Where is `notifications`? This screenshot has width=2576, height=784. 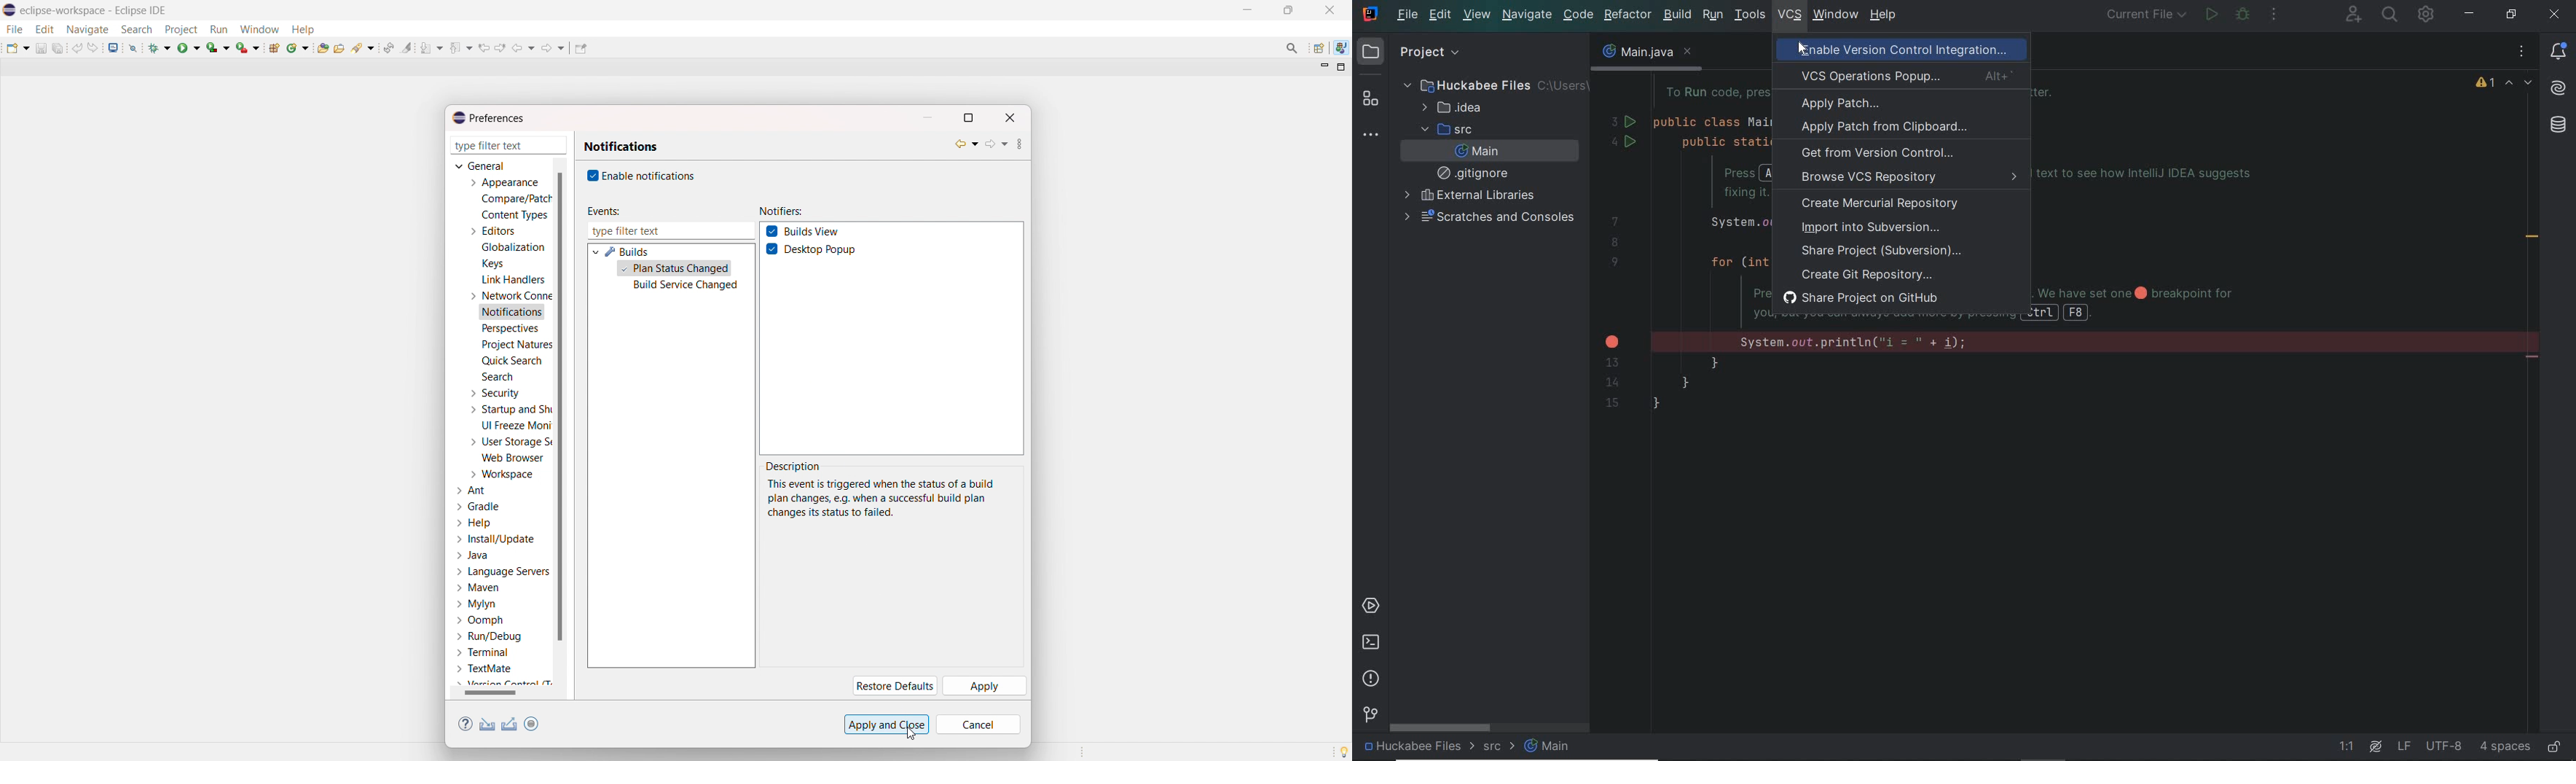
notifications is located at coordinates (513, 313).